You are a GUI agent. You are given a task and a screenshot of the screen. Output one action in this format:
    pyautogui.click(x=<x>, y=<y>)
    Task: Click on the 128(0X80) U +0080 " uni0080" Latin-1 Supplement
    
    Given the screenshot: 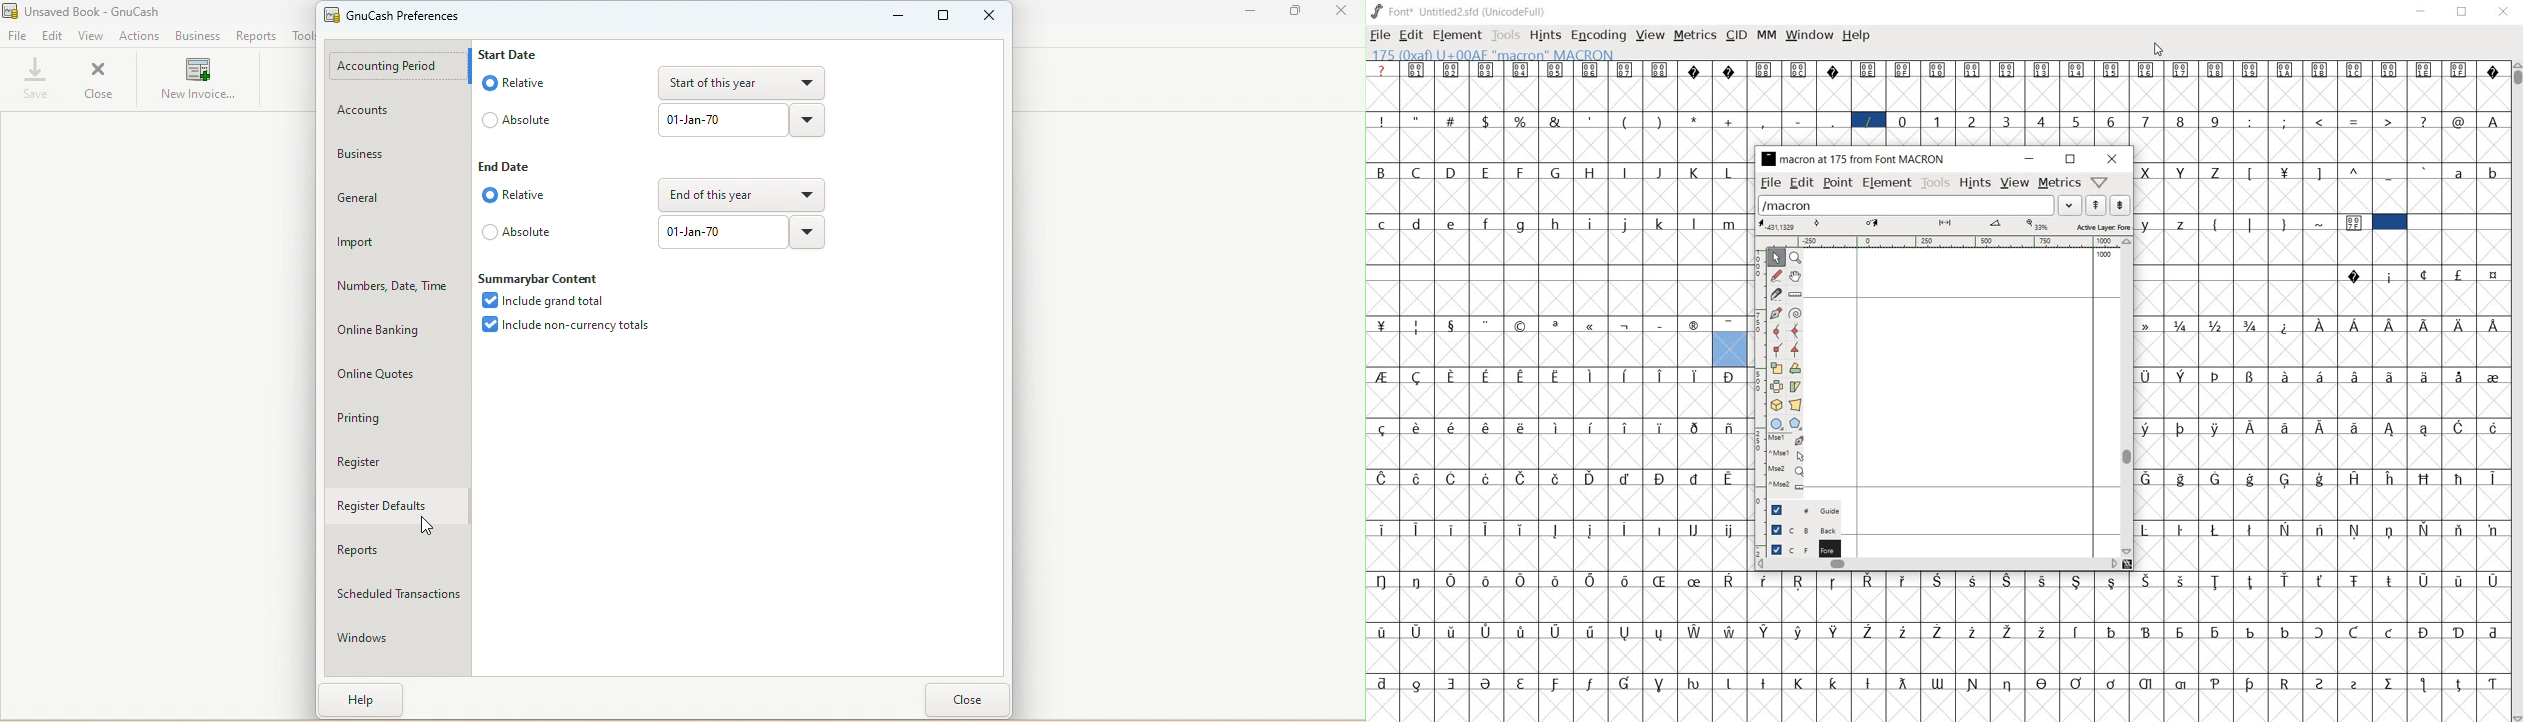 What is the action you would take?
    pyautogui.click(x=1526, y=53)
    